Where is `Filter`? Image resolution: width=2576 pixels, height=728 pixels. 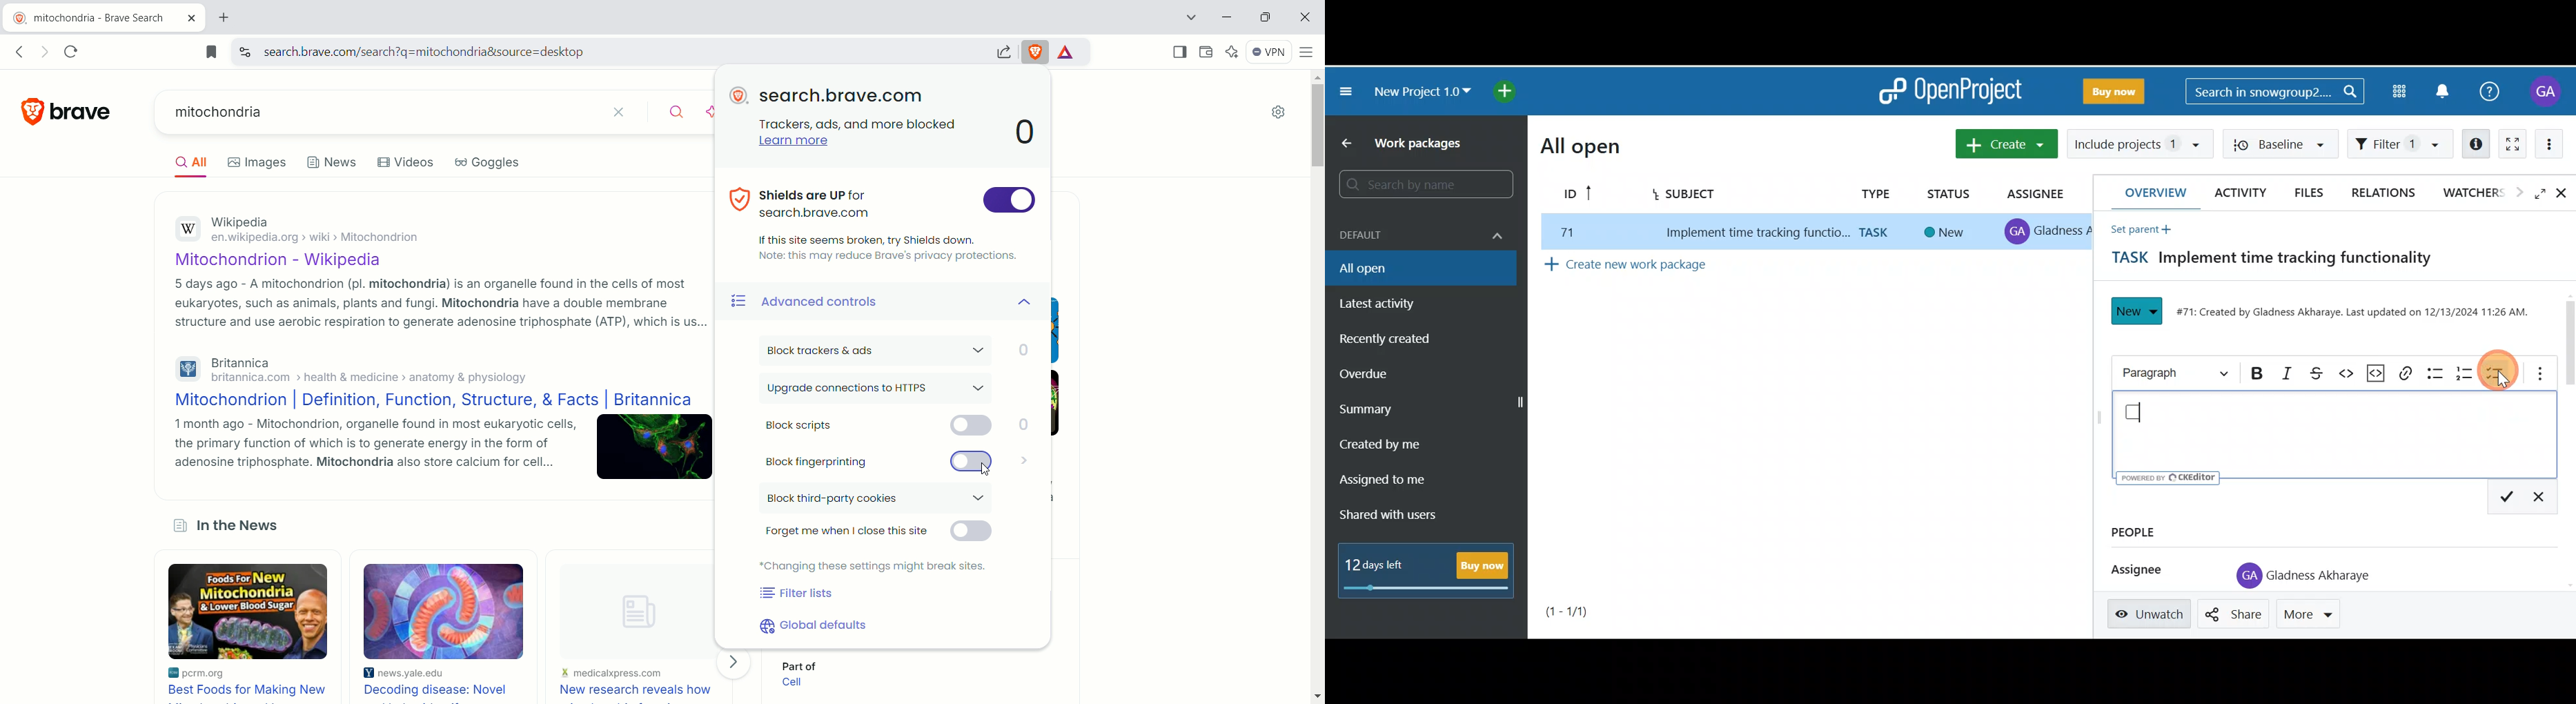
Filter is located at coordinates (2403, 144).